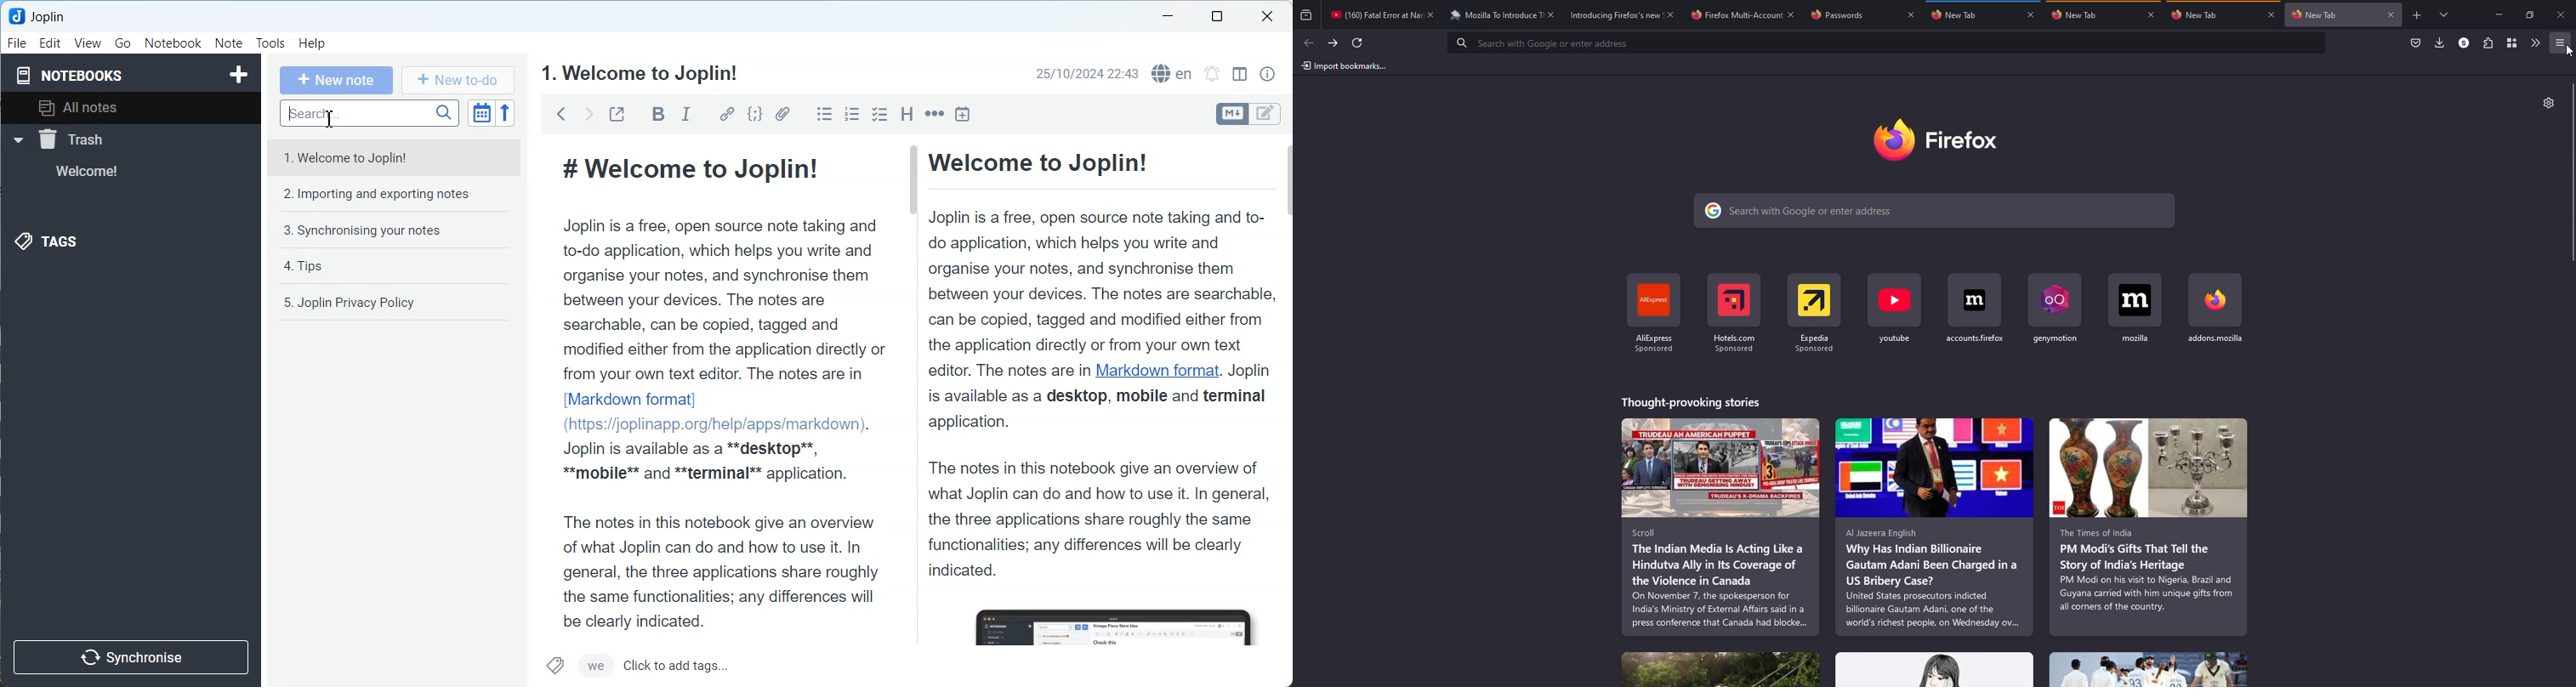 Image resolution: width=2576 pixels, height=700 pixels. I want to click on Close, so click(1268, 18).